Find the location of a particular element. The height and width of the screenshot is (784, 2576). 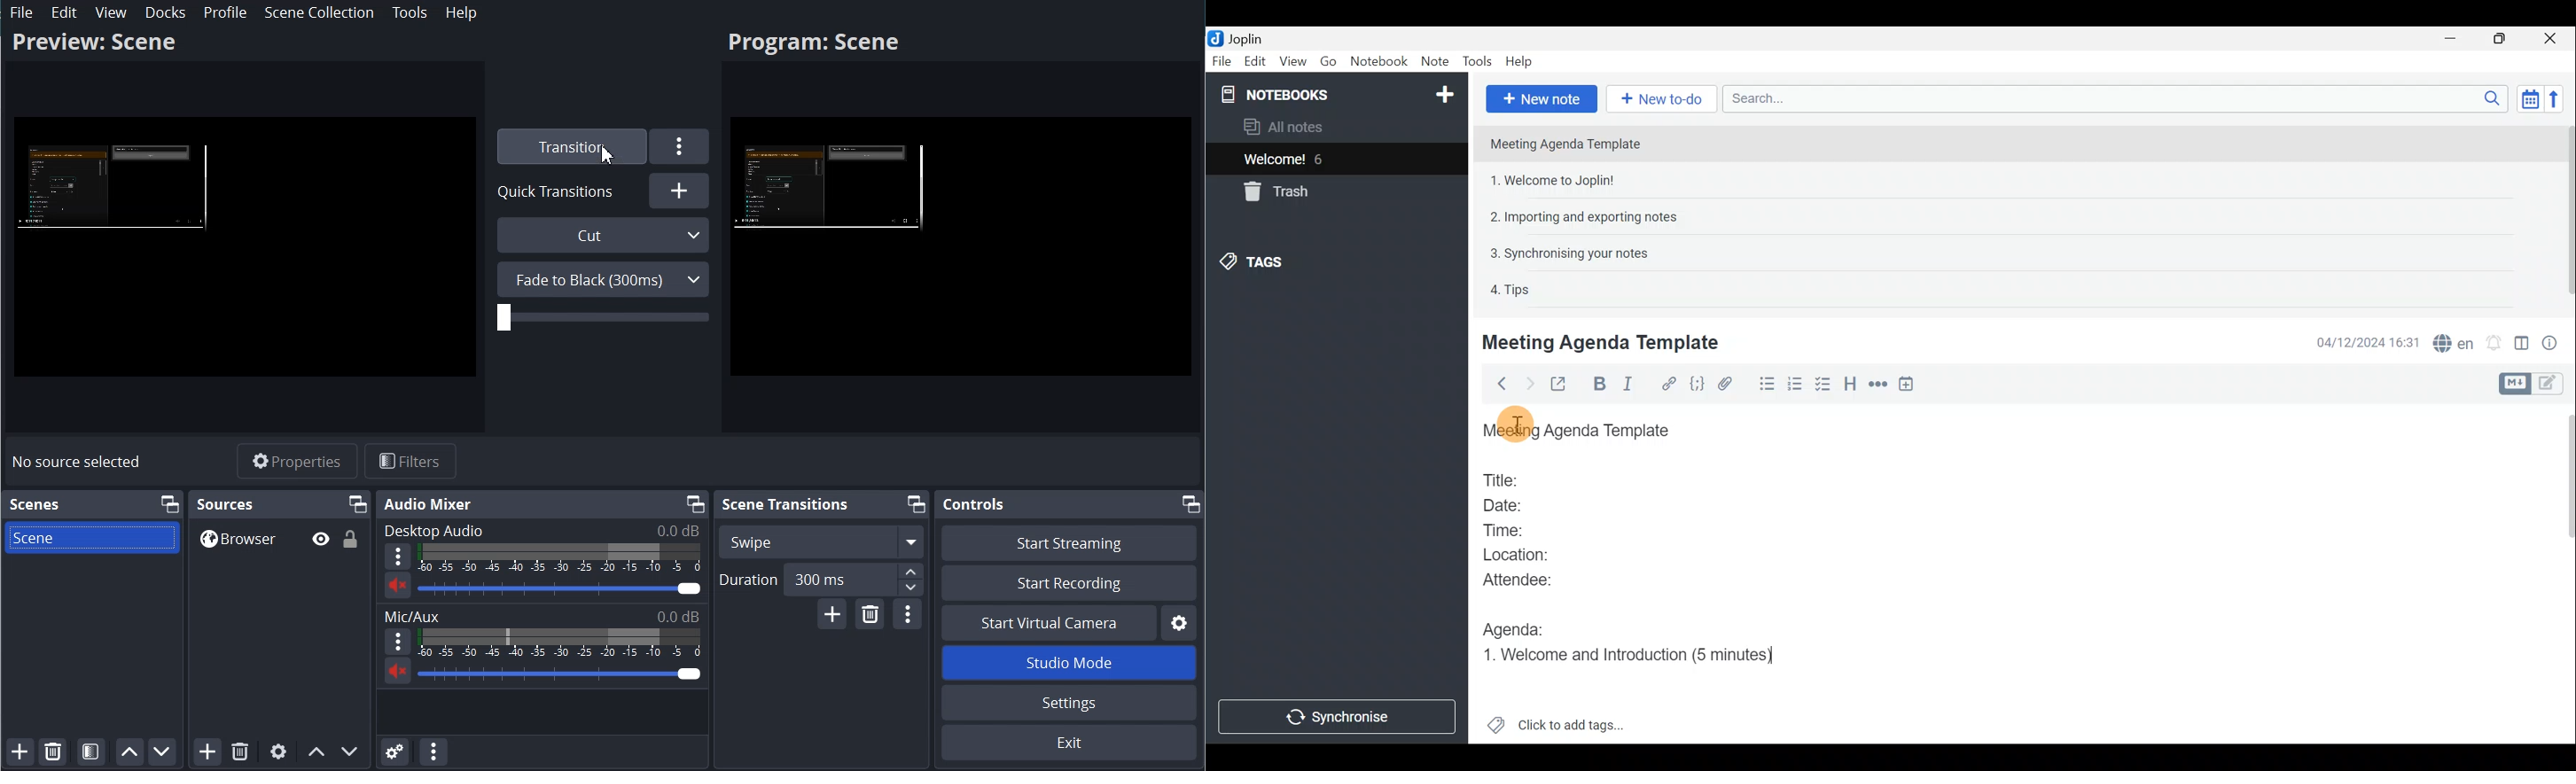

Hide is located at coordinates (320, 539).